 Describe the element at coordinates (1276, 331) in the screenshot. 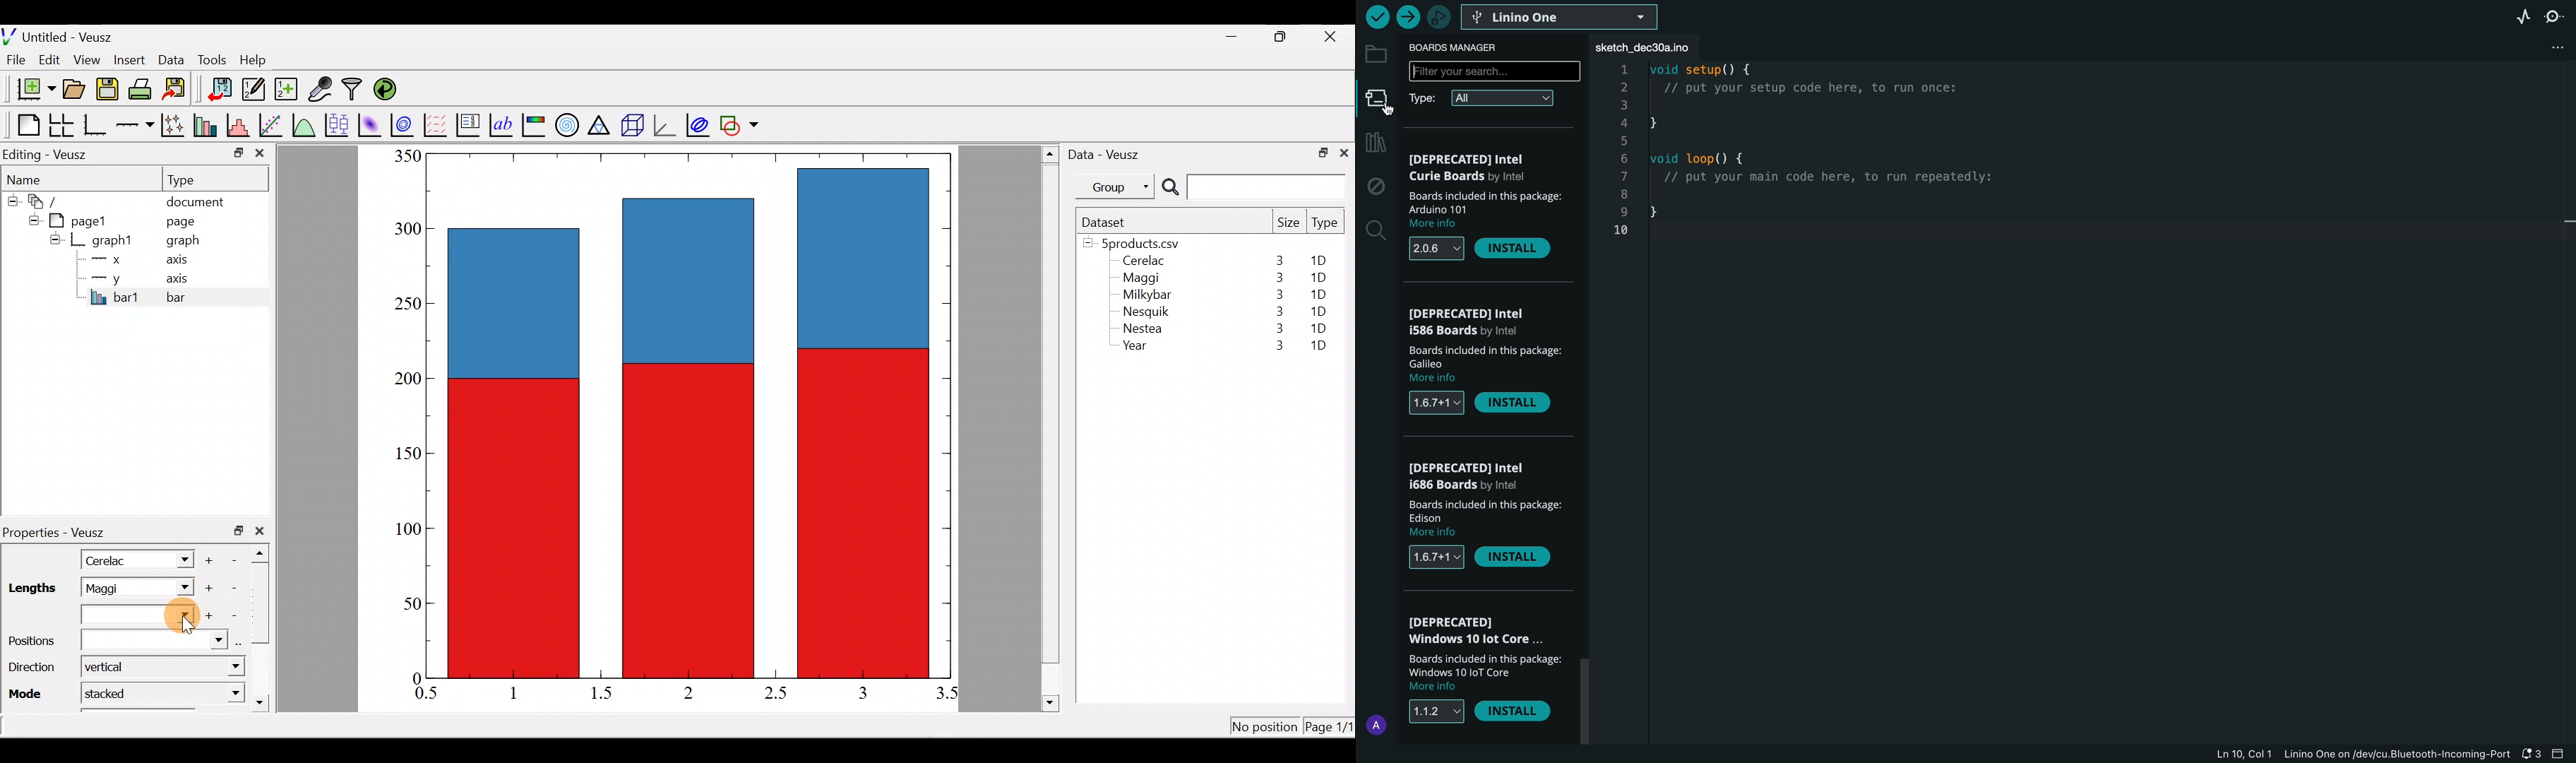

I see `3` at that location.